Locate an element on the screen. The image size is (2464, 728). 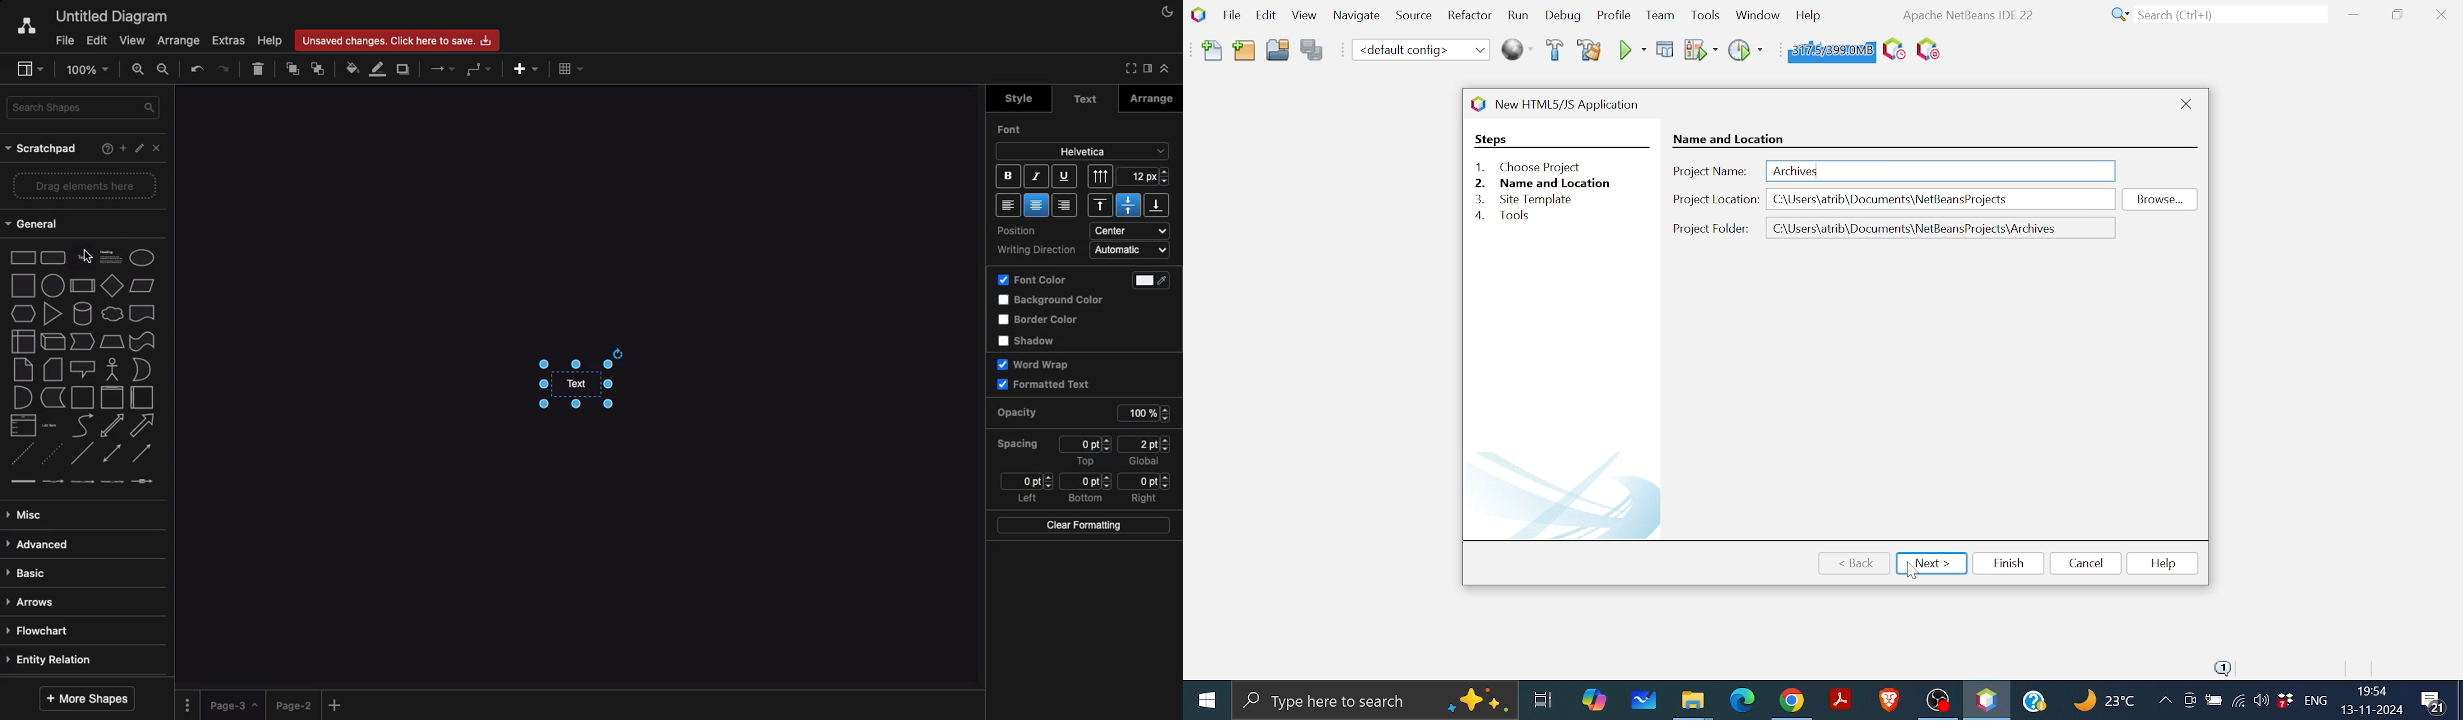
Add is located at coordinates (338, 704).